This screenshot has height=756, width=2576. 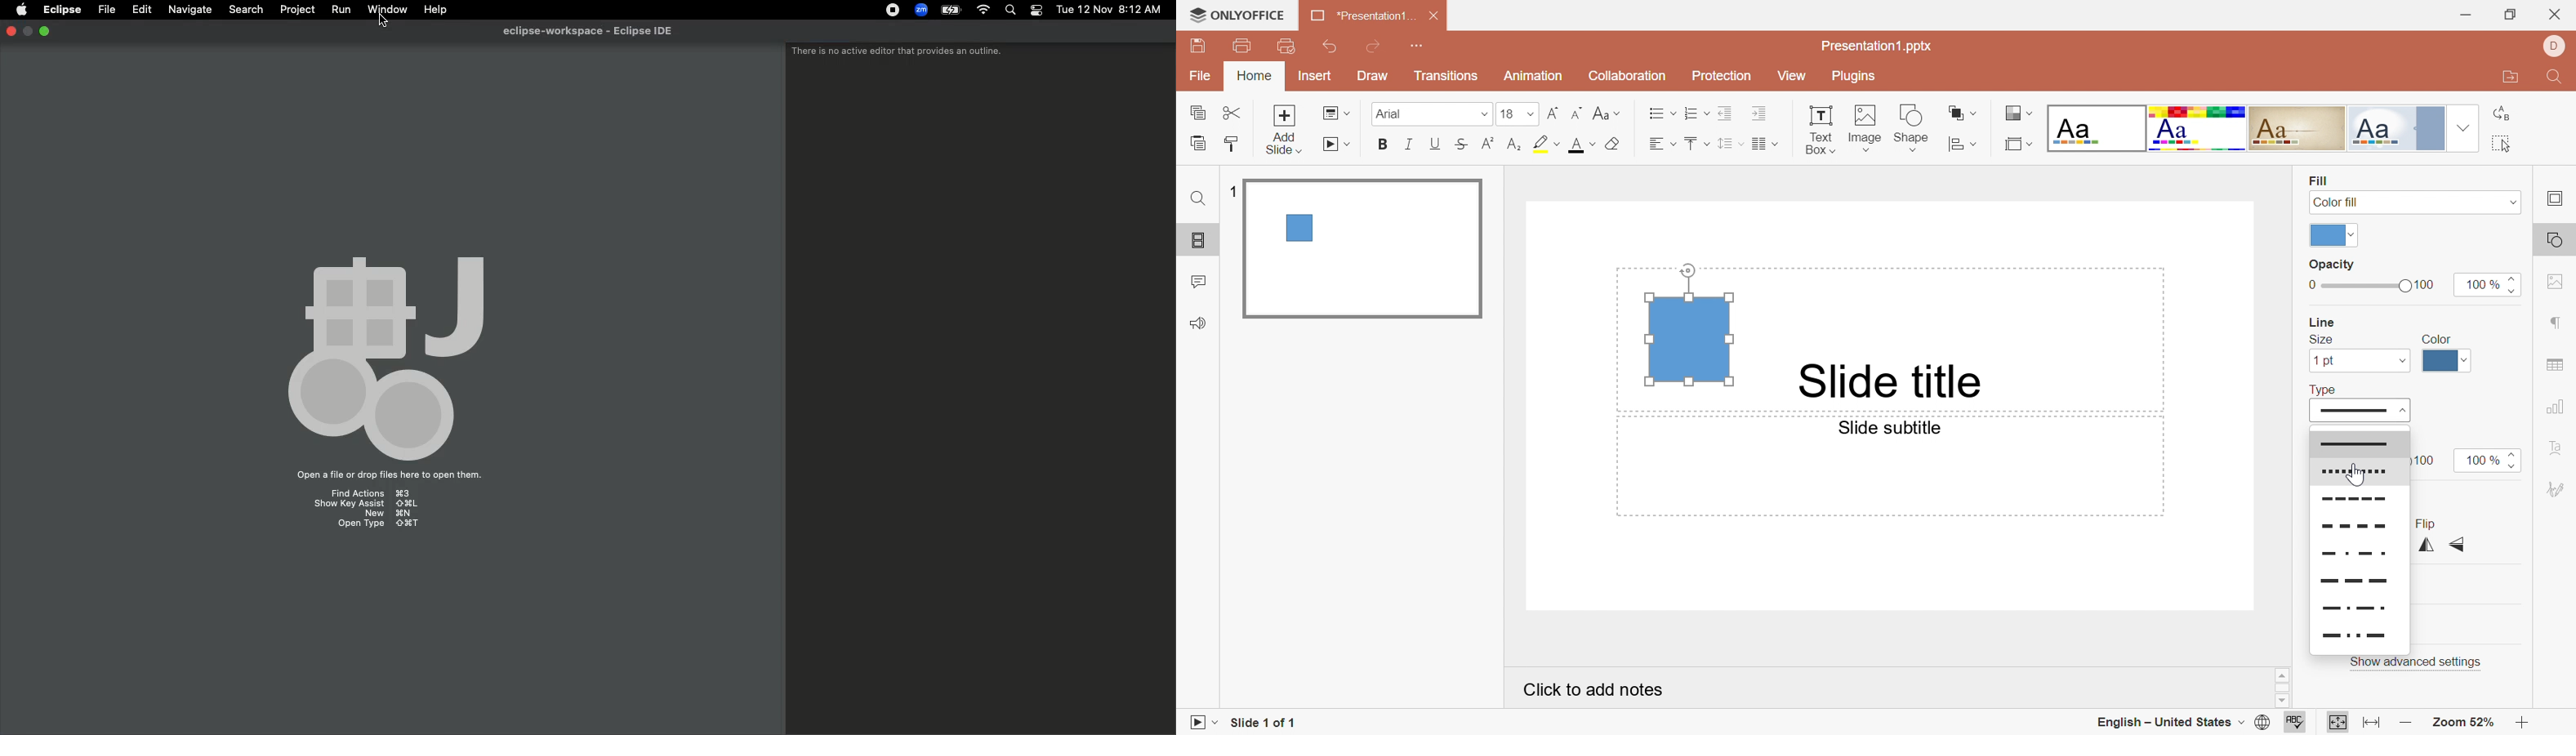 What do you see at coordinates (2018, 146) in the screenshot?
I see `Select slide size` at bounding box center [2018, 146].